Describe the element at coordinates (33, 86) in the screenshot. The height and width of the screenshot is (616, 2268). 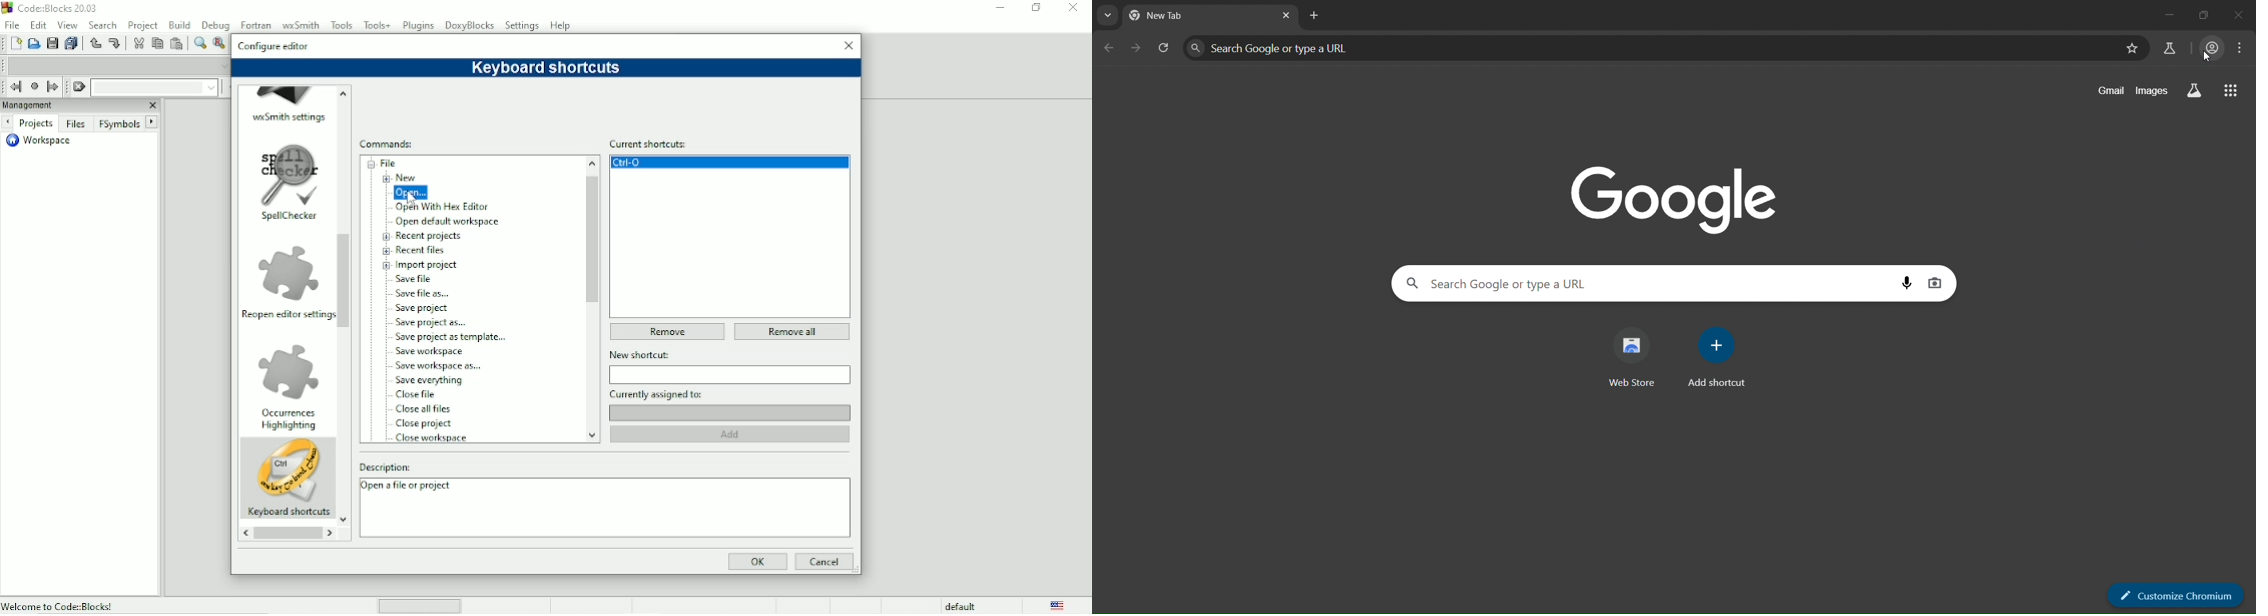
I see `Last jump` at that location.